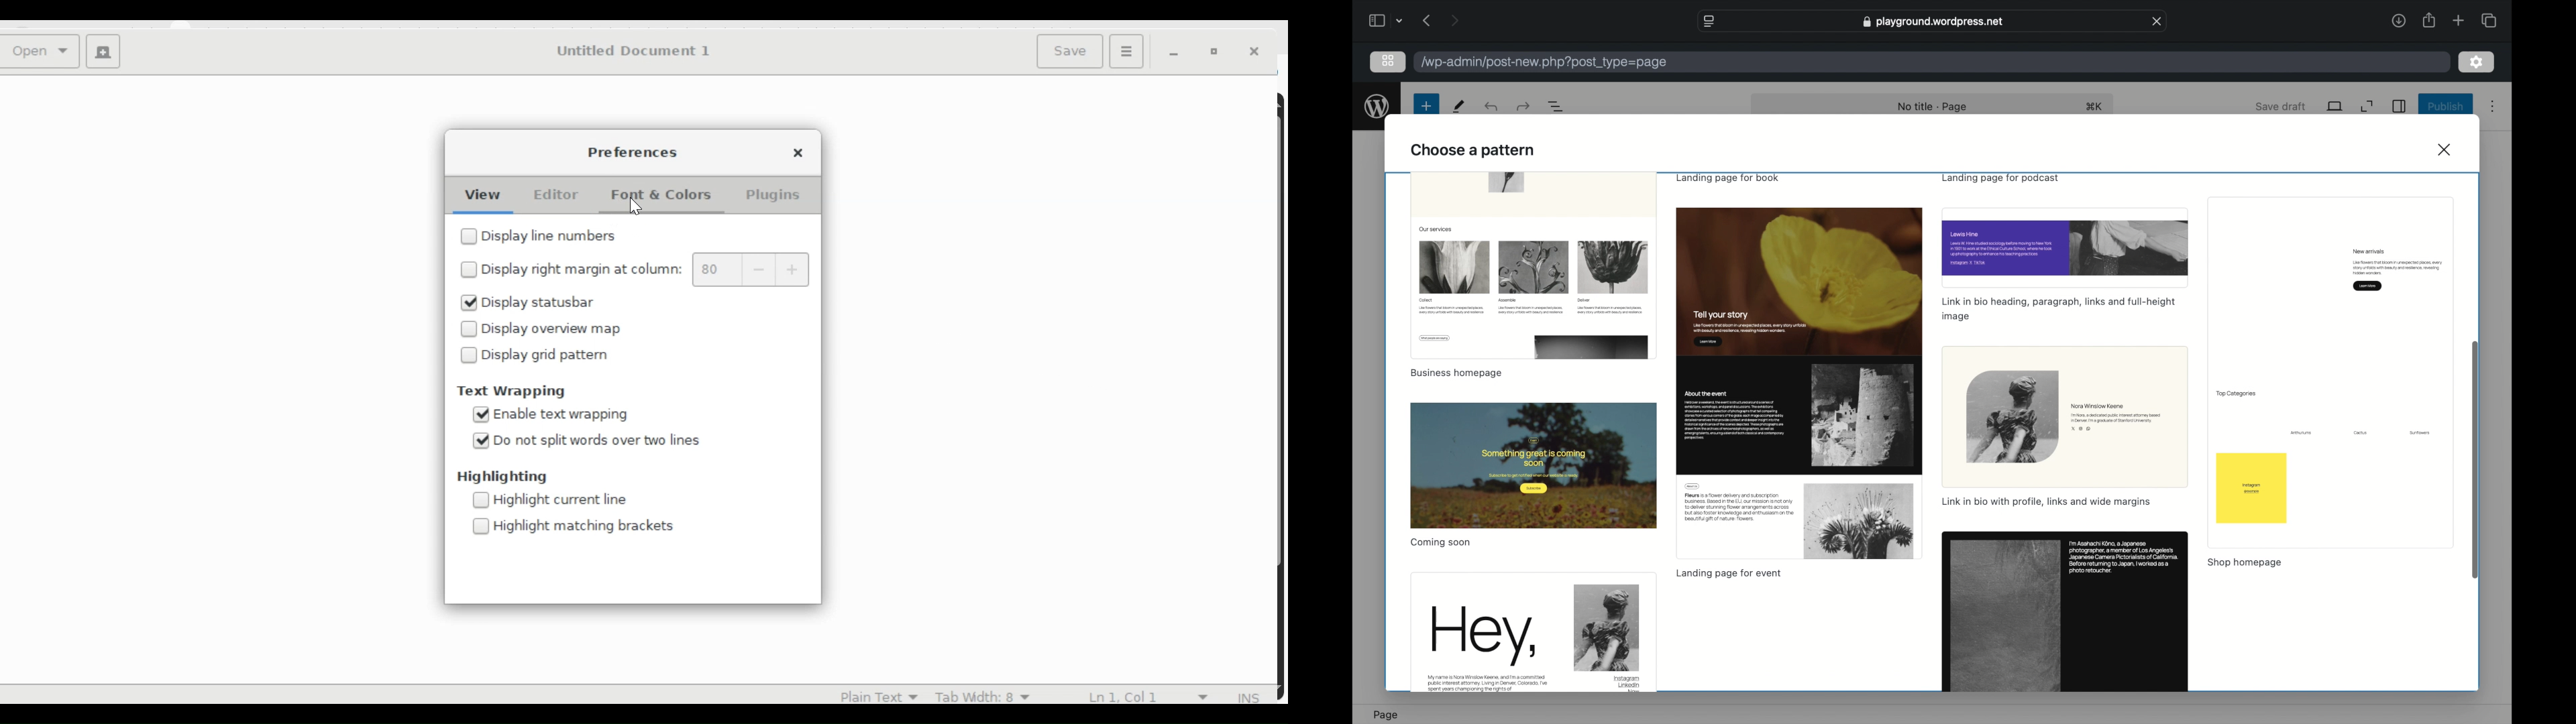 The image size is (2576, 728). Describe the element at coordinates (566, 501) in the screenshot. I see `Highlight current line` at that location.